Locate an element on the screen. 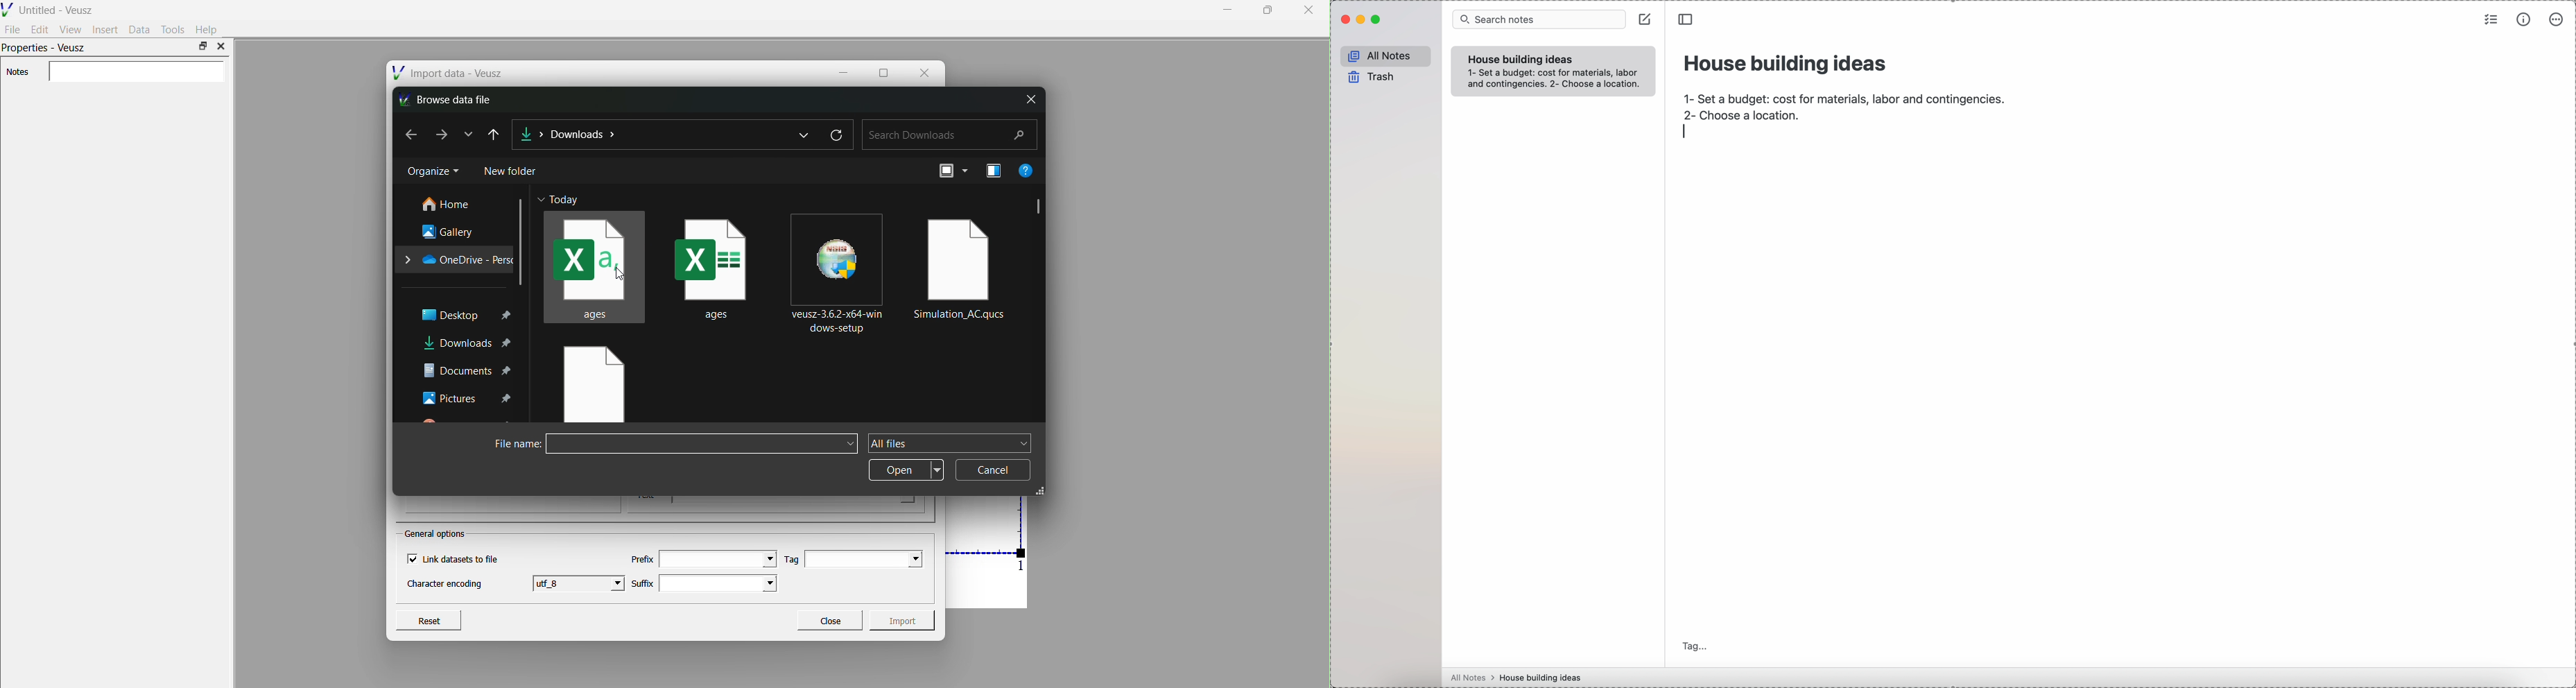 The width and height of the screenshot is (2576, 700). minimise is located at coordinates (845, 71).